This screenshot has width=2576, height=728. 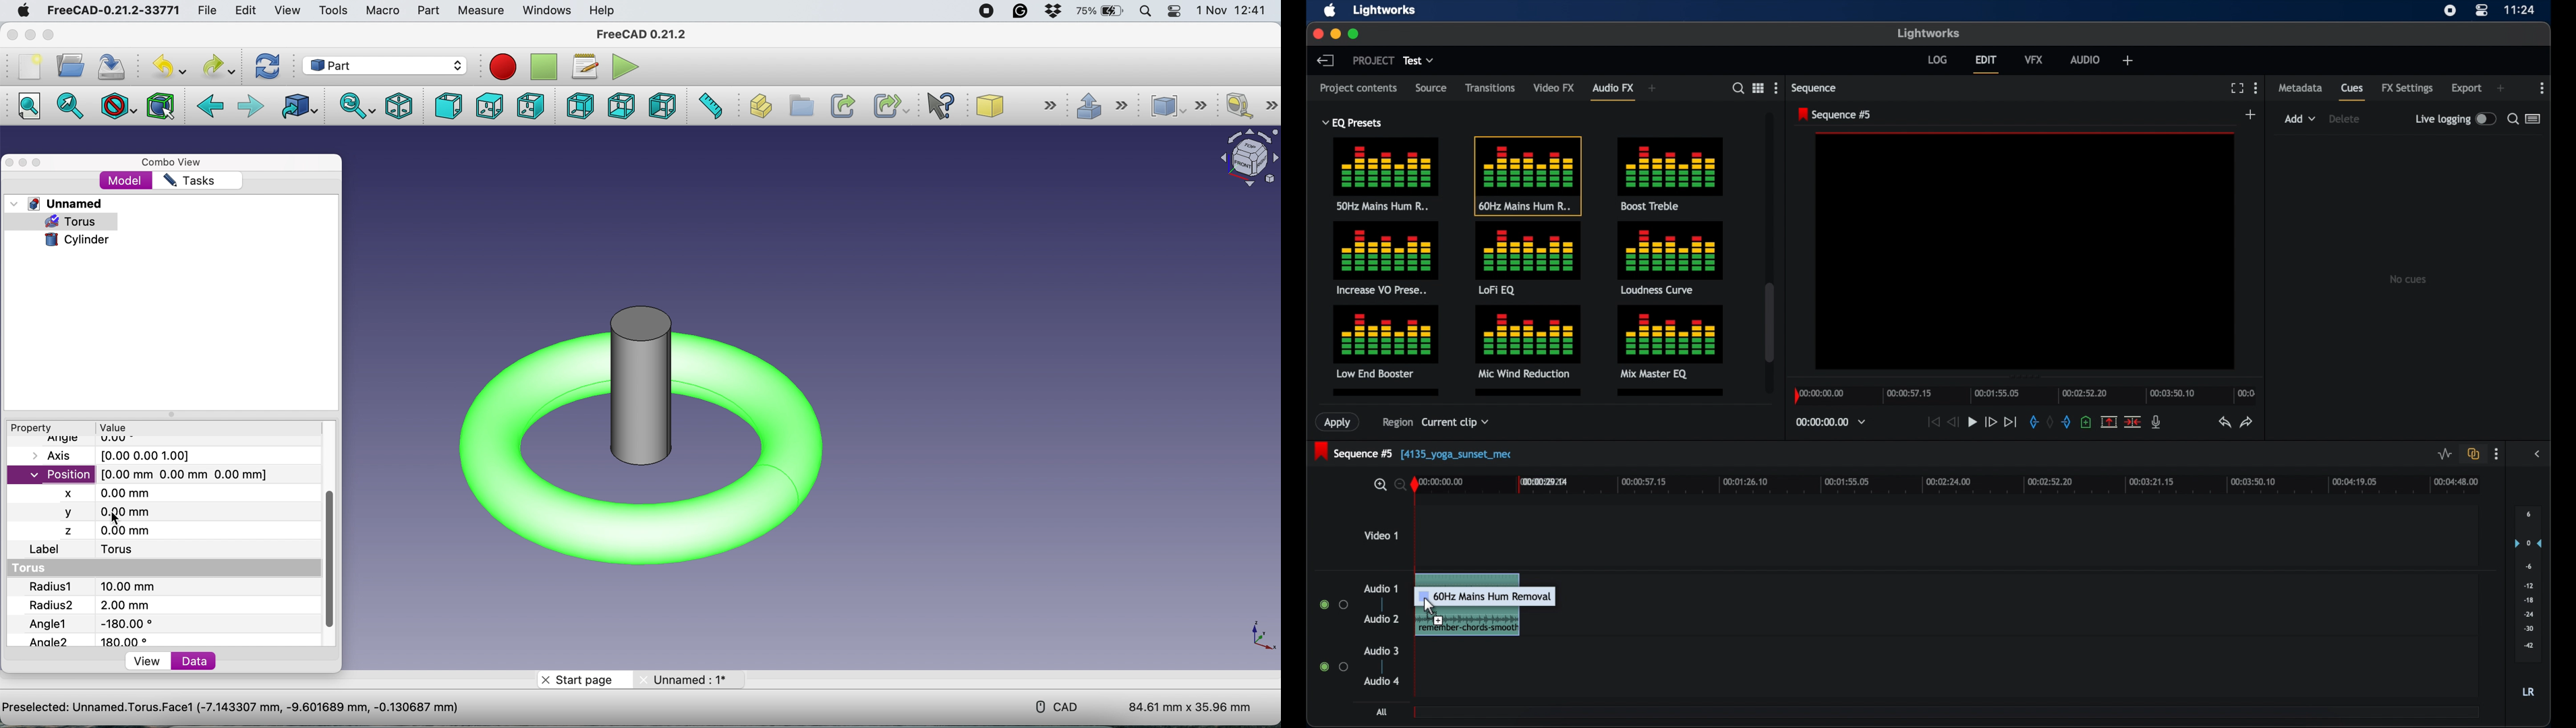 What do you see at coordinates (36, 428) in the screenshot?
I see `property` at bounding box center [36, 428].